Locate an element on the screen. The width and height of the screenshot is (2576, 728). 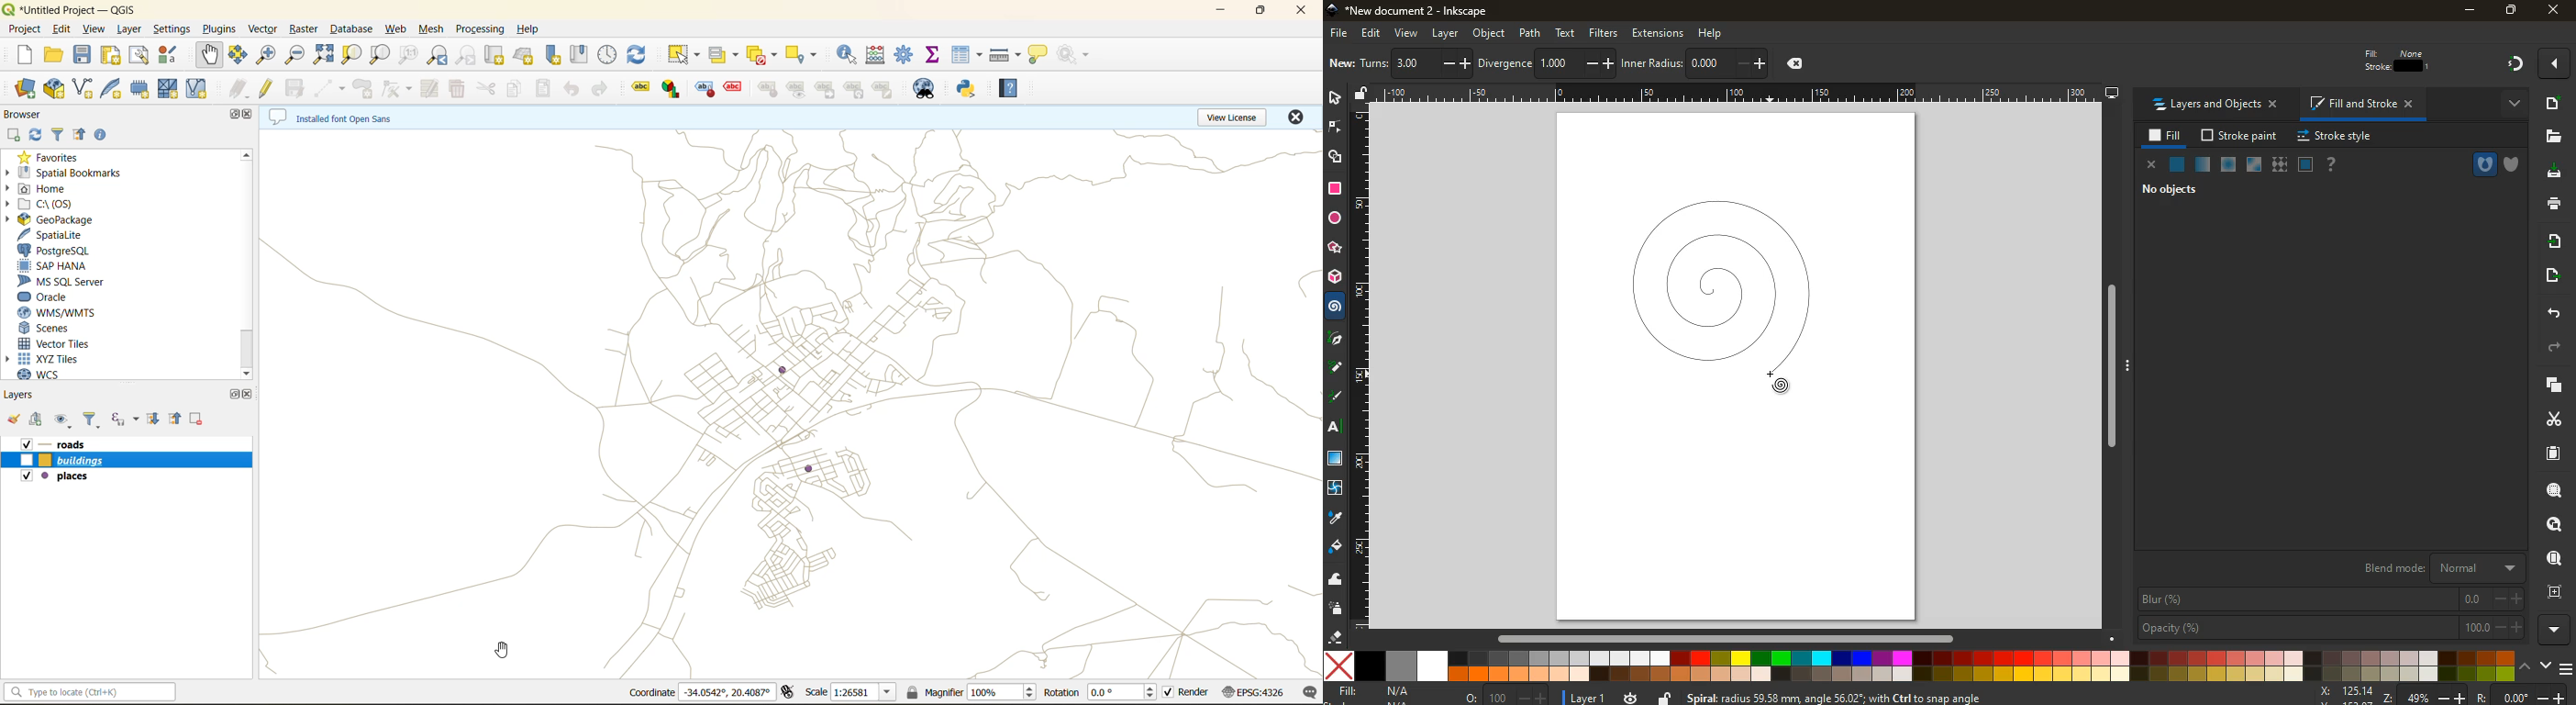
scroll bar is located at coordinates (248, 251).